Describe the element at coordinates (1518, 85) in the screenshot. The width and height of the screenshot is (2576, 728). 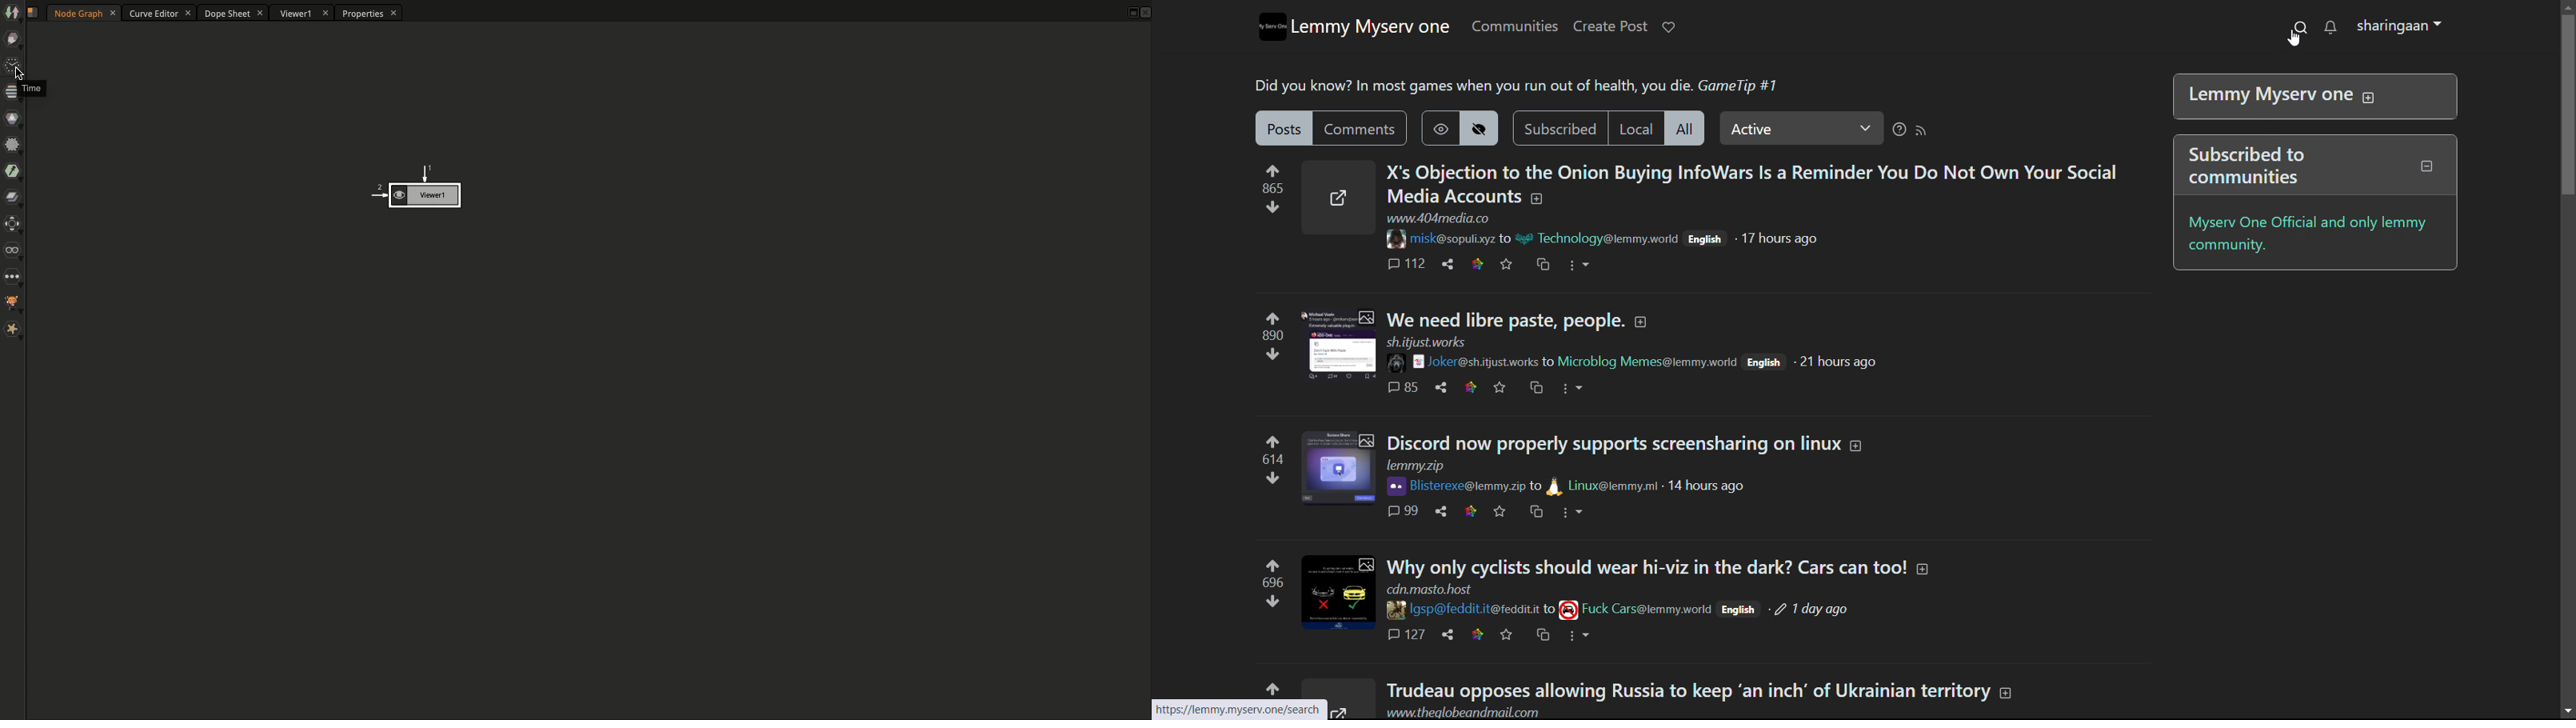
I see `Did you know? In most games when you run out of health, you die. GameTip #1` at that location.